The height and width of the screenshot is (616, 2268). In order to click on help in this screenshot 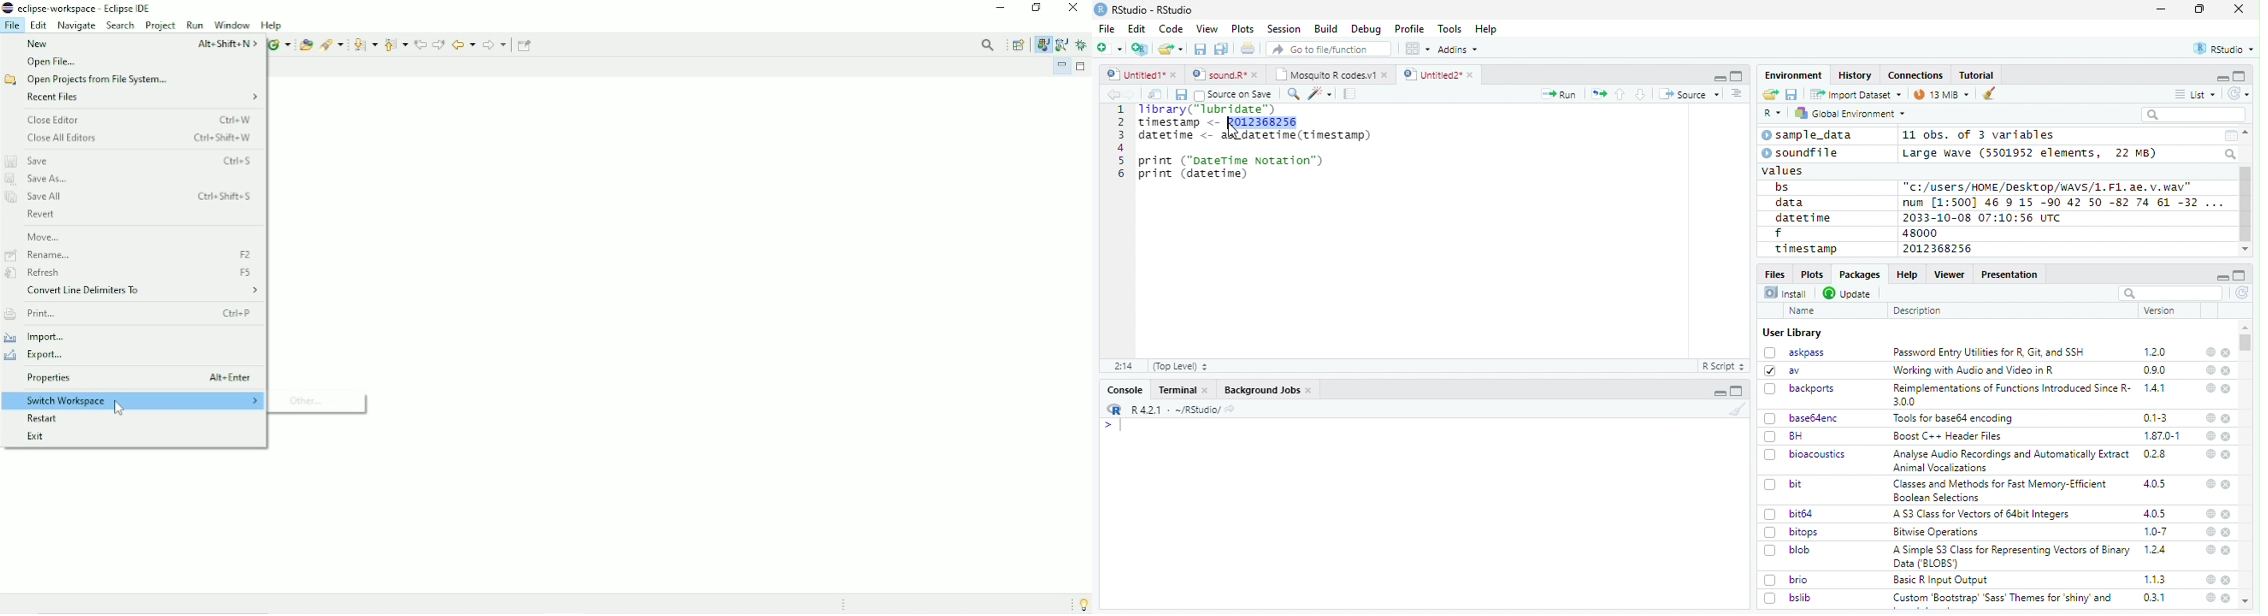, I will do `click(2211, 369)`.